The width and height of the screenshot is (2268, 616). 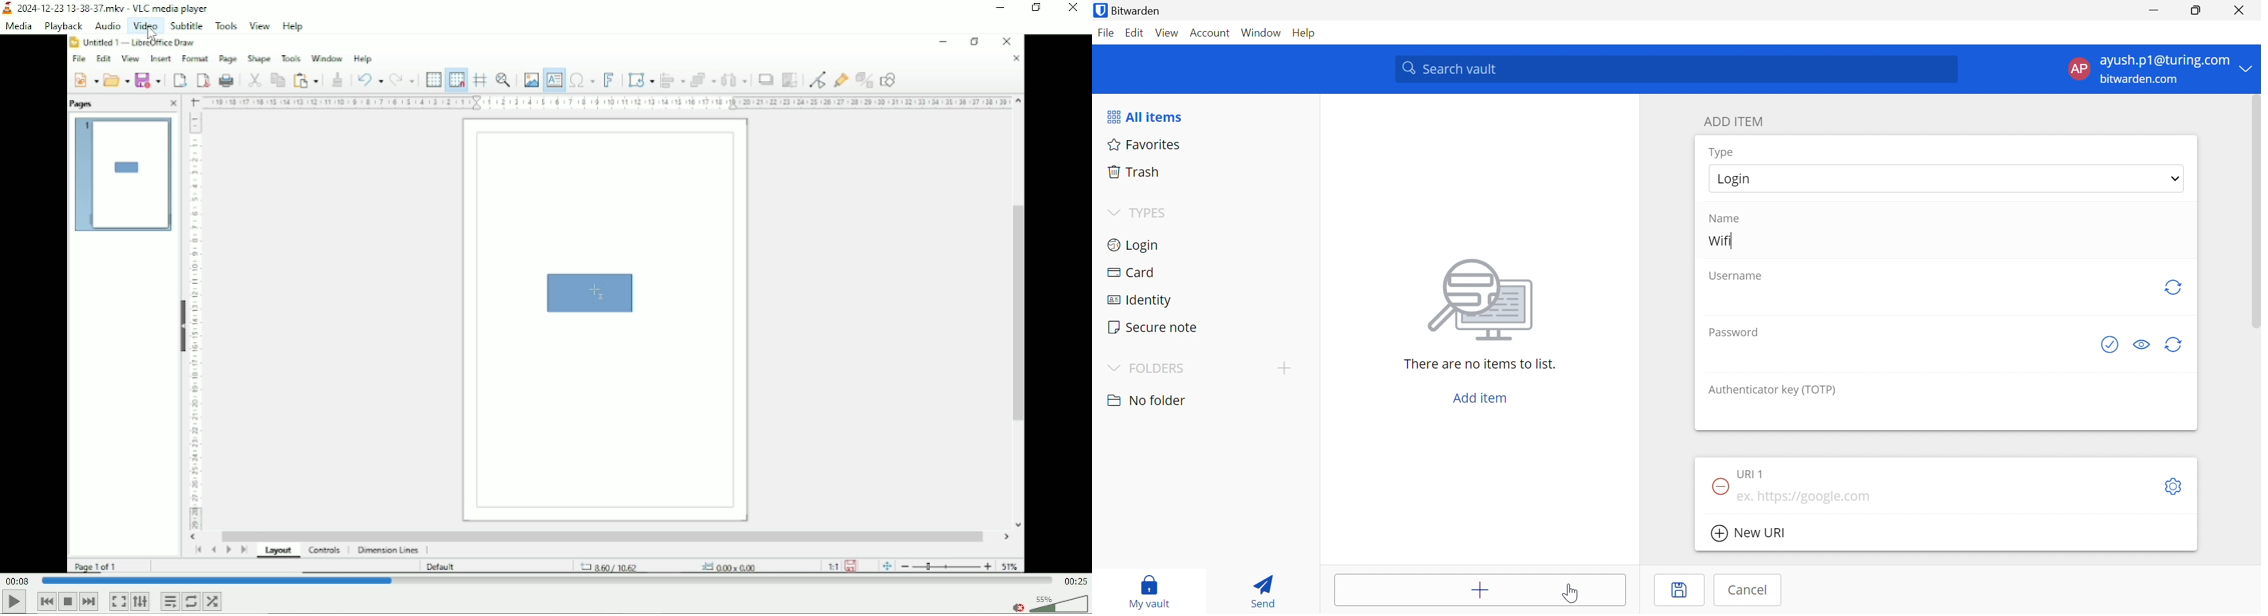 What do you see at coordinates (2248, 68) in the screenshot?
I see `Drop Down` at bounding box center [2248, 68].